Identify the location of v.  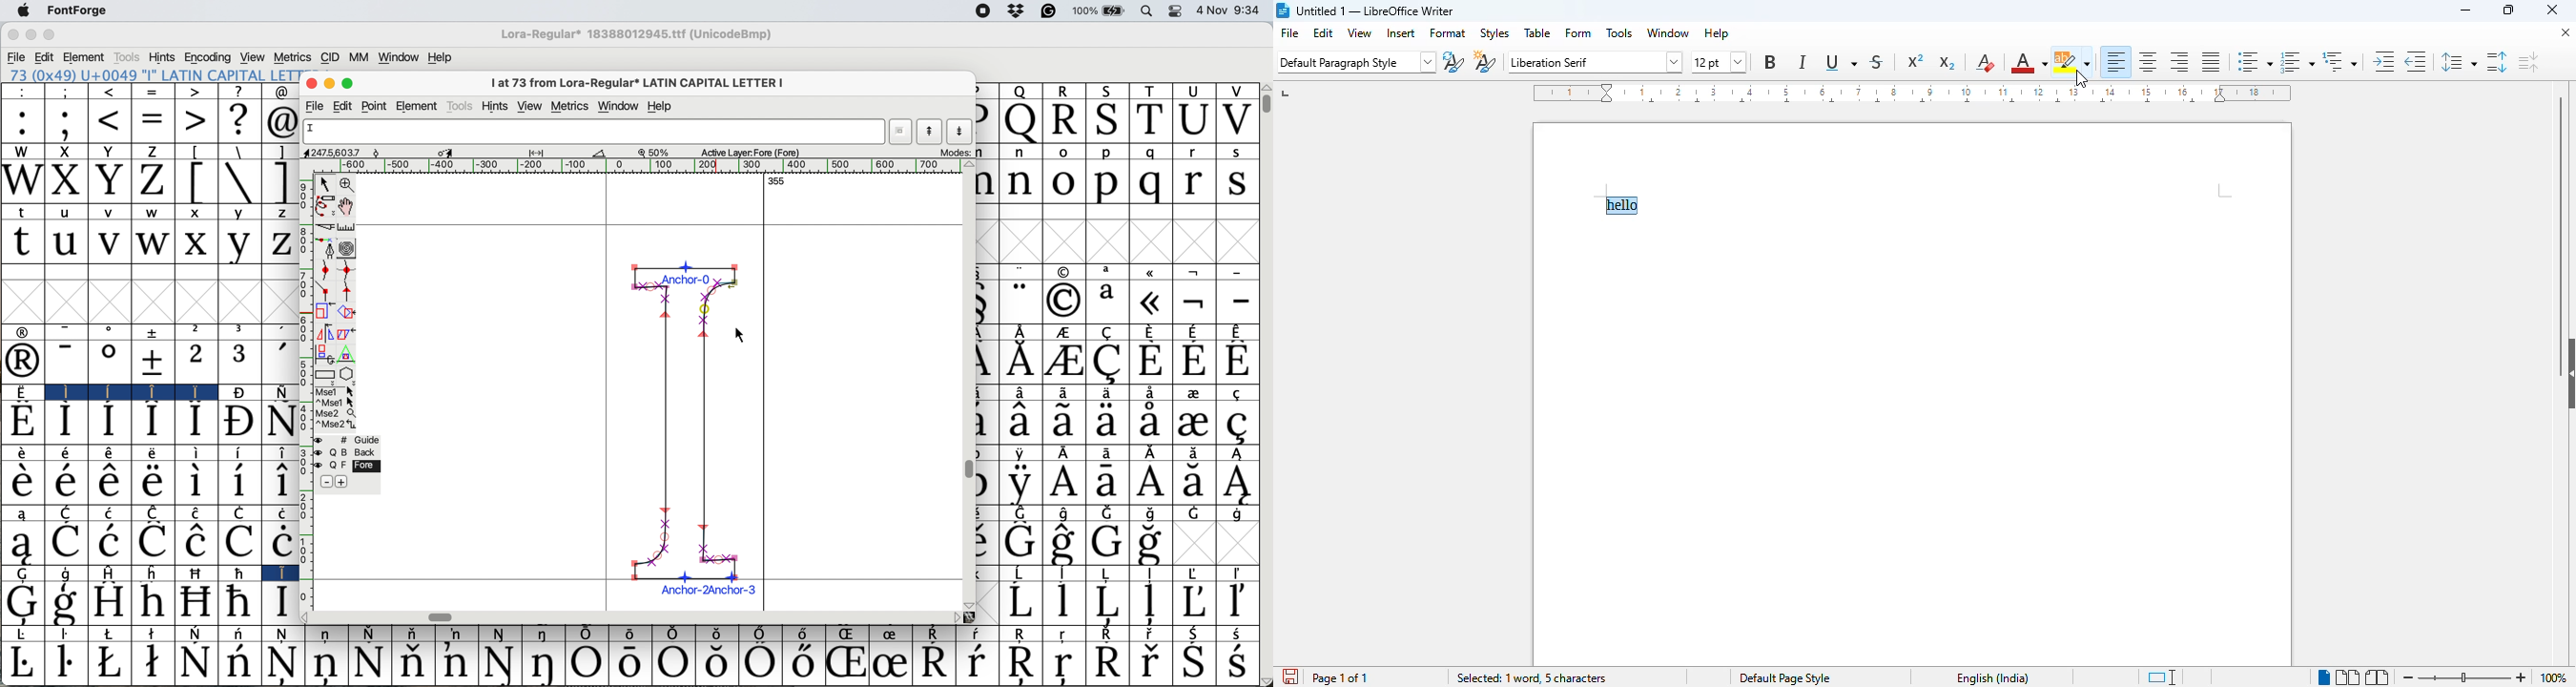
(109, 243).